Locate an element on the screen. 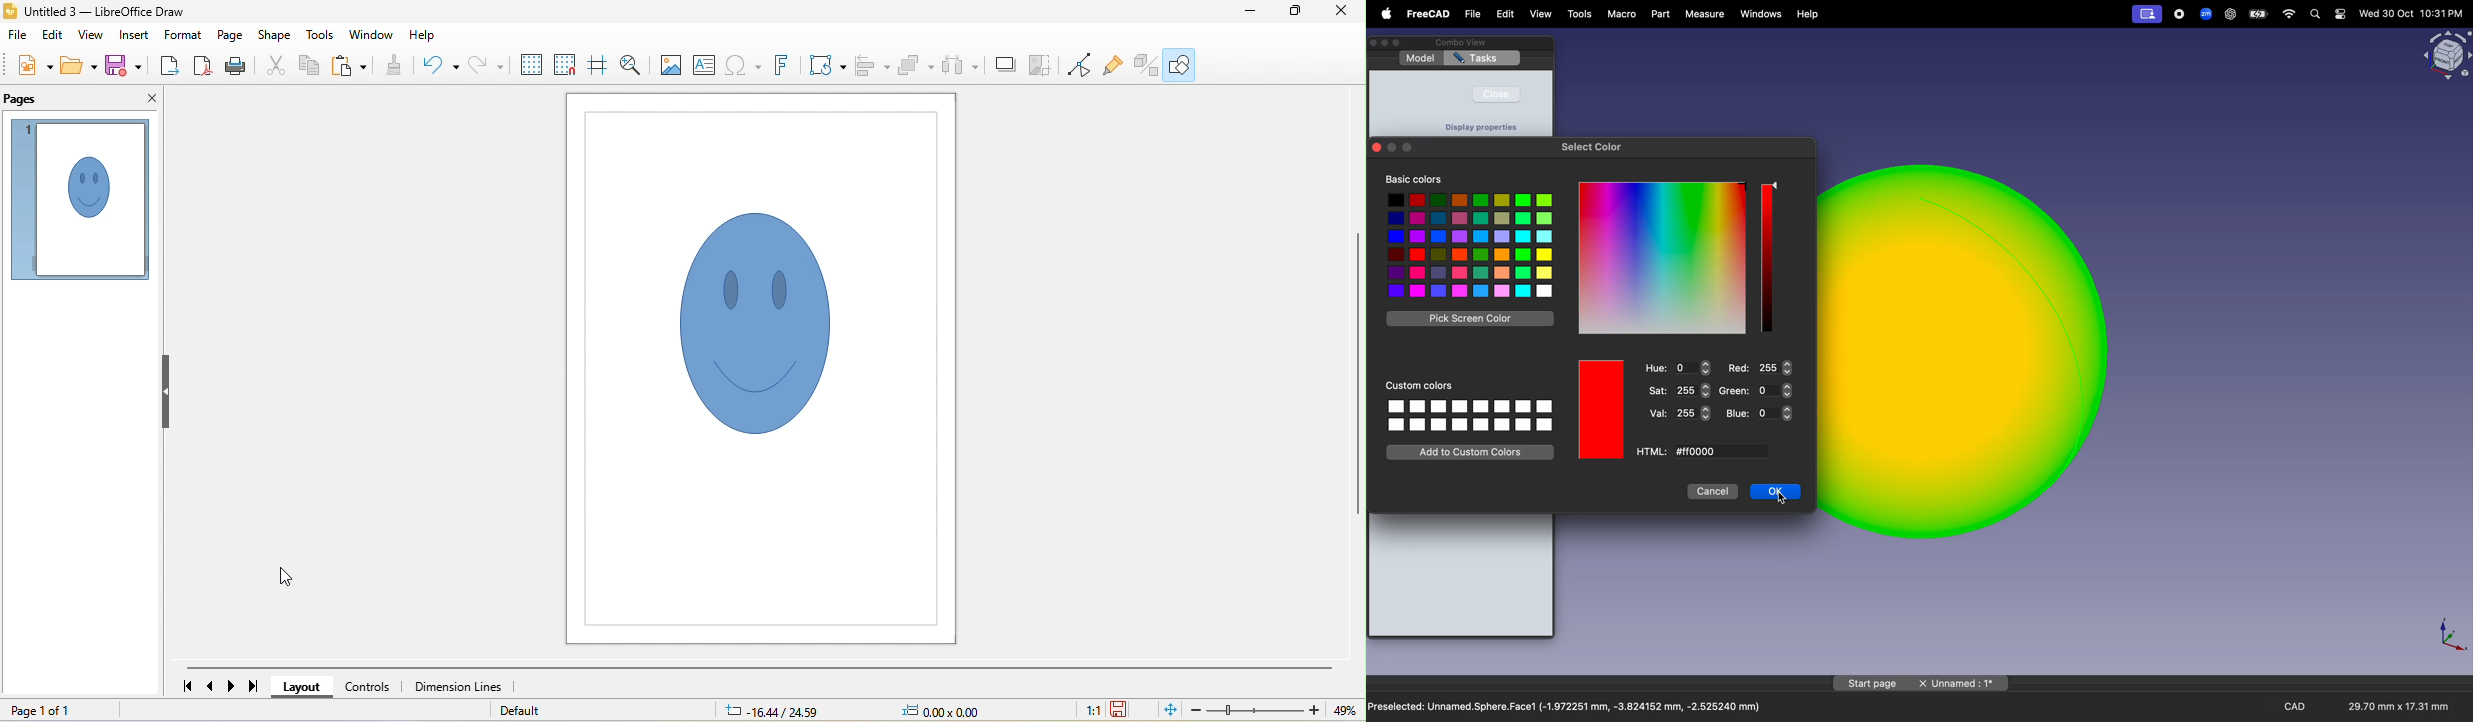 The image size is (2492, 728). fit to current window is located at coordinates (1169, 711).